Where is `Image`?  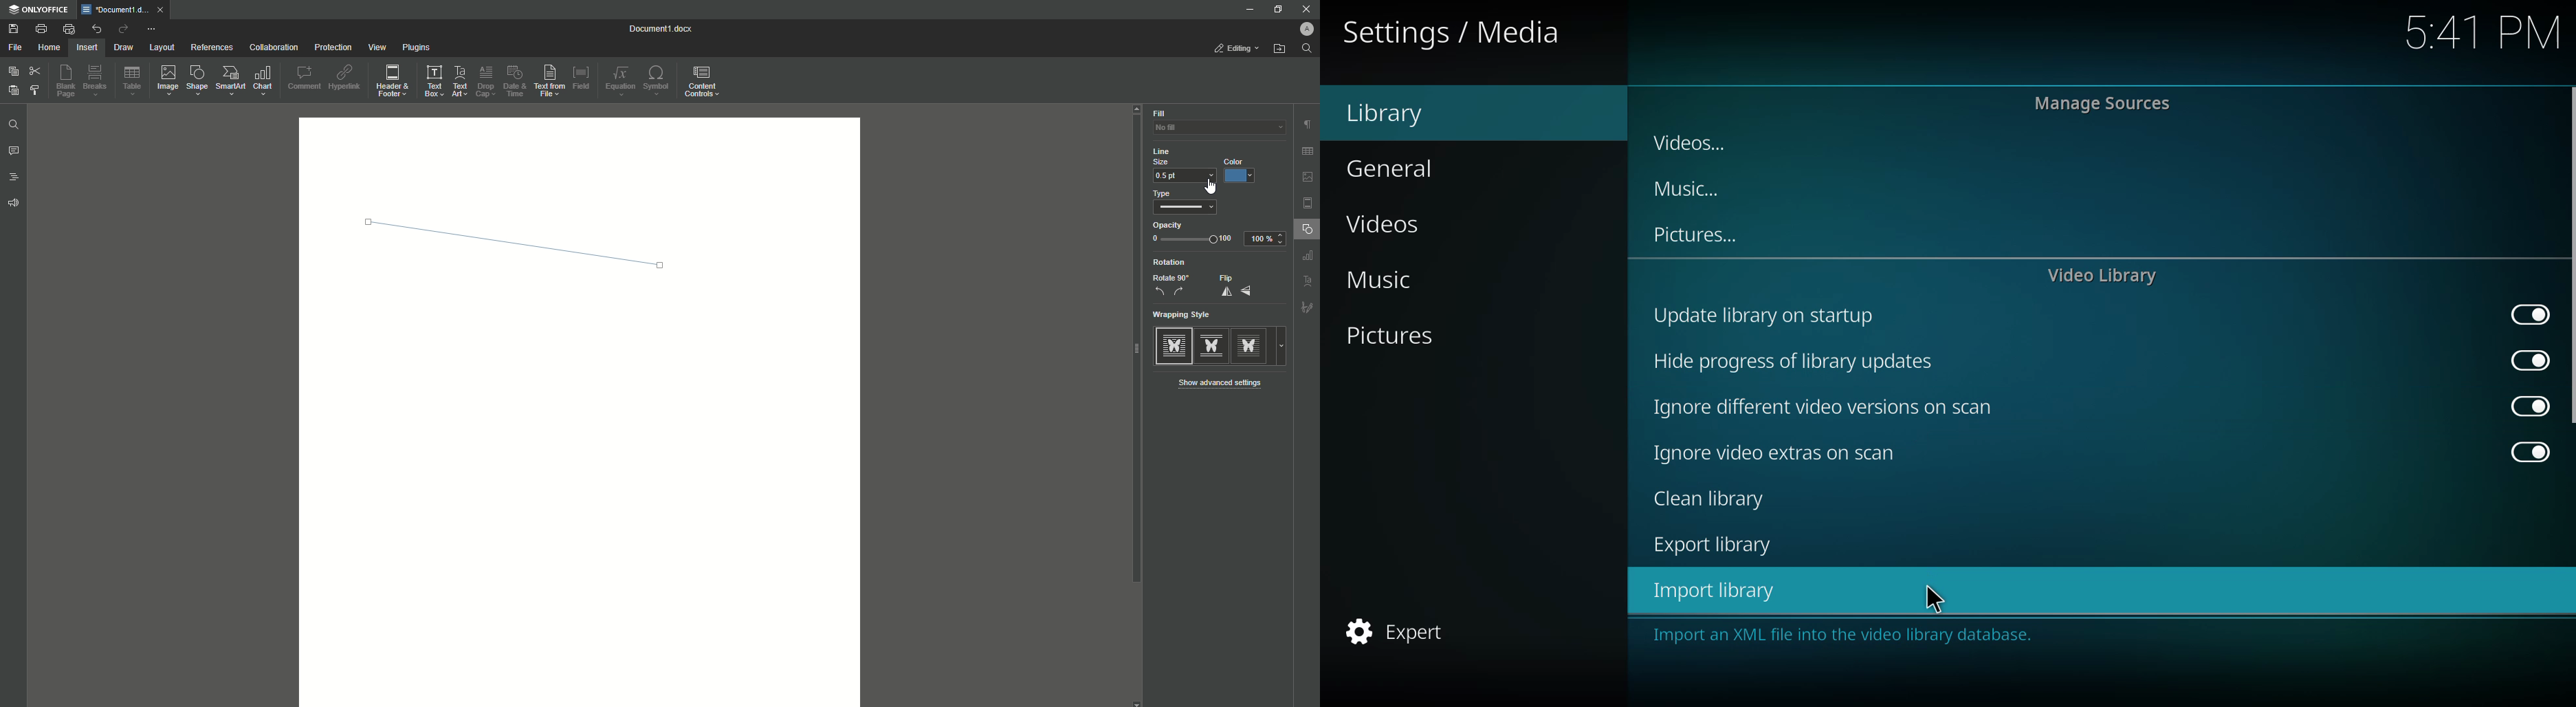 Image is located at coordinates (169, 82).